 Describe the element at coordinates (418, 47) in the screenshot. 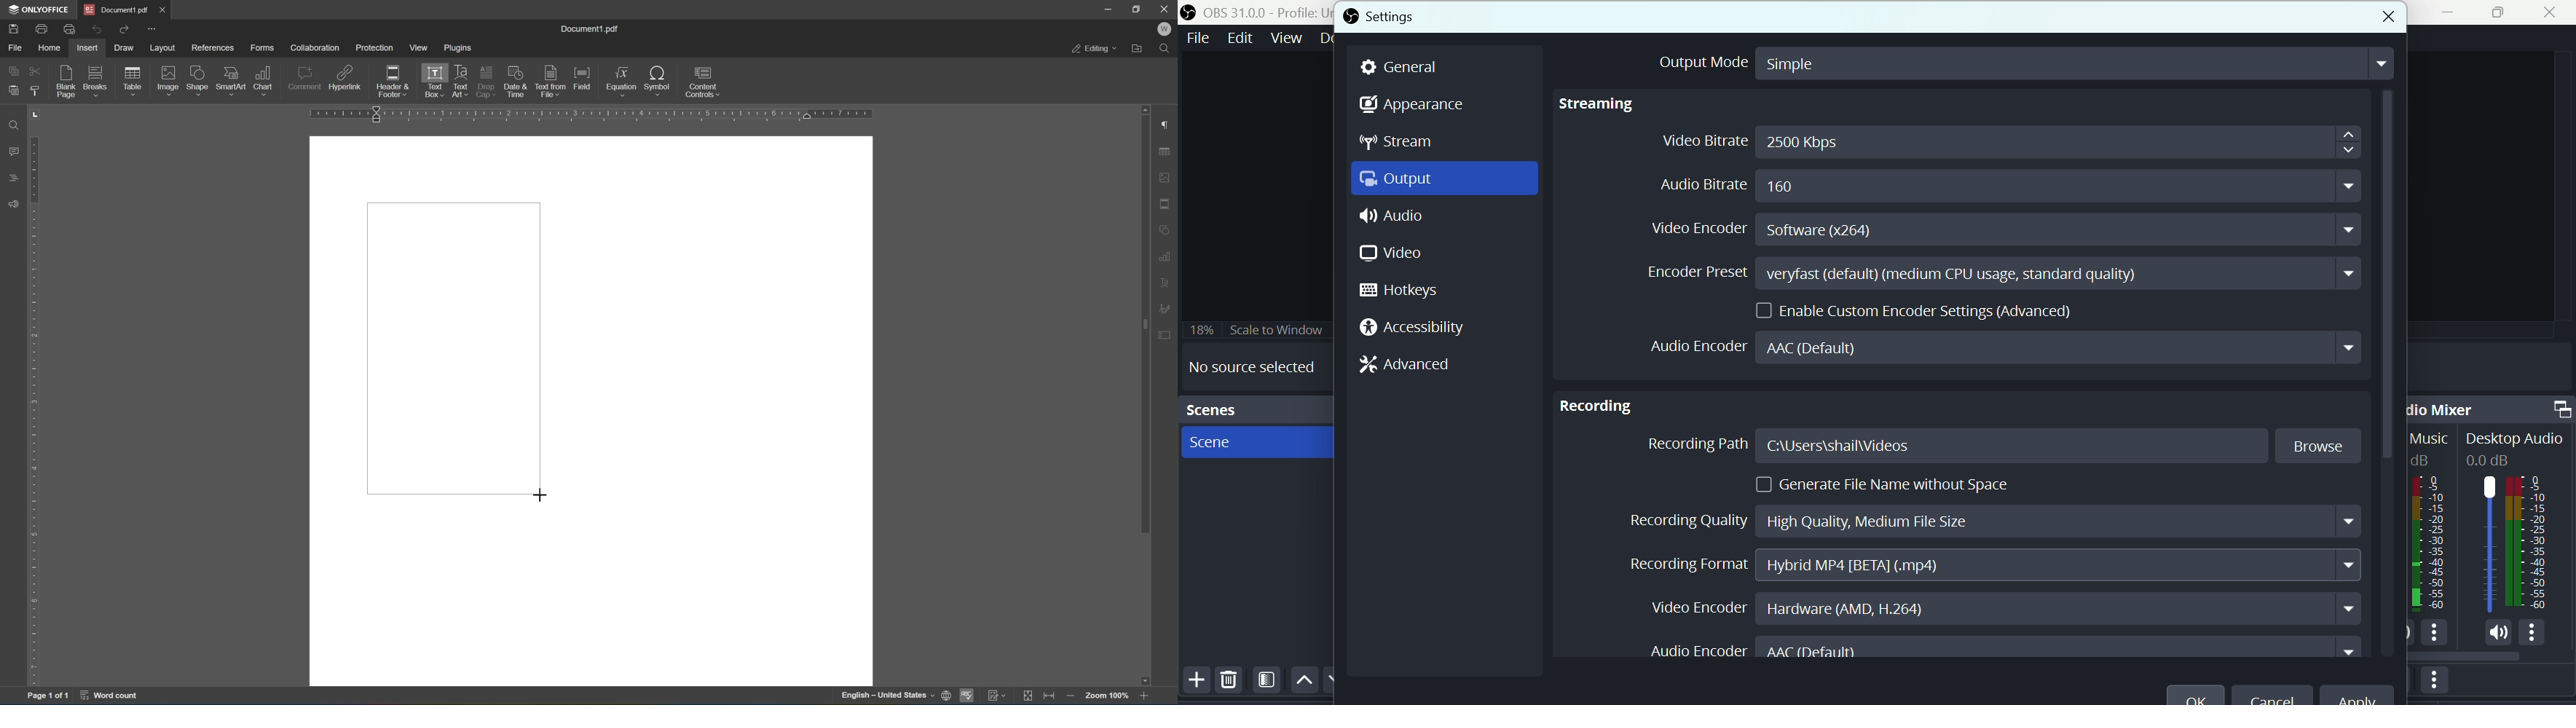

I see `view` at that location.